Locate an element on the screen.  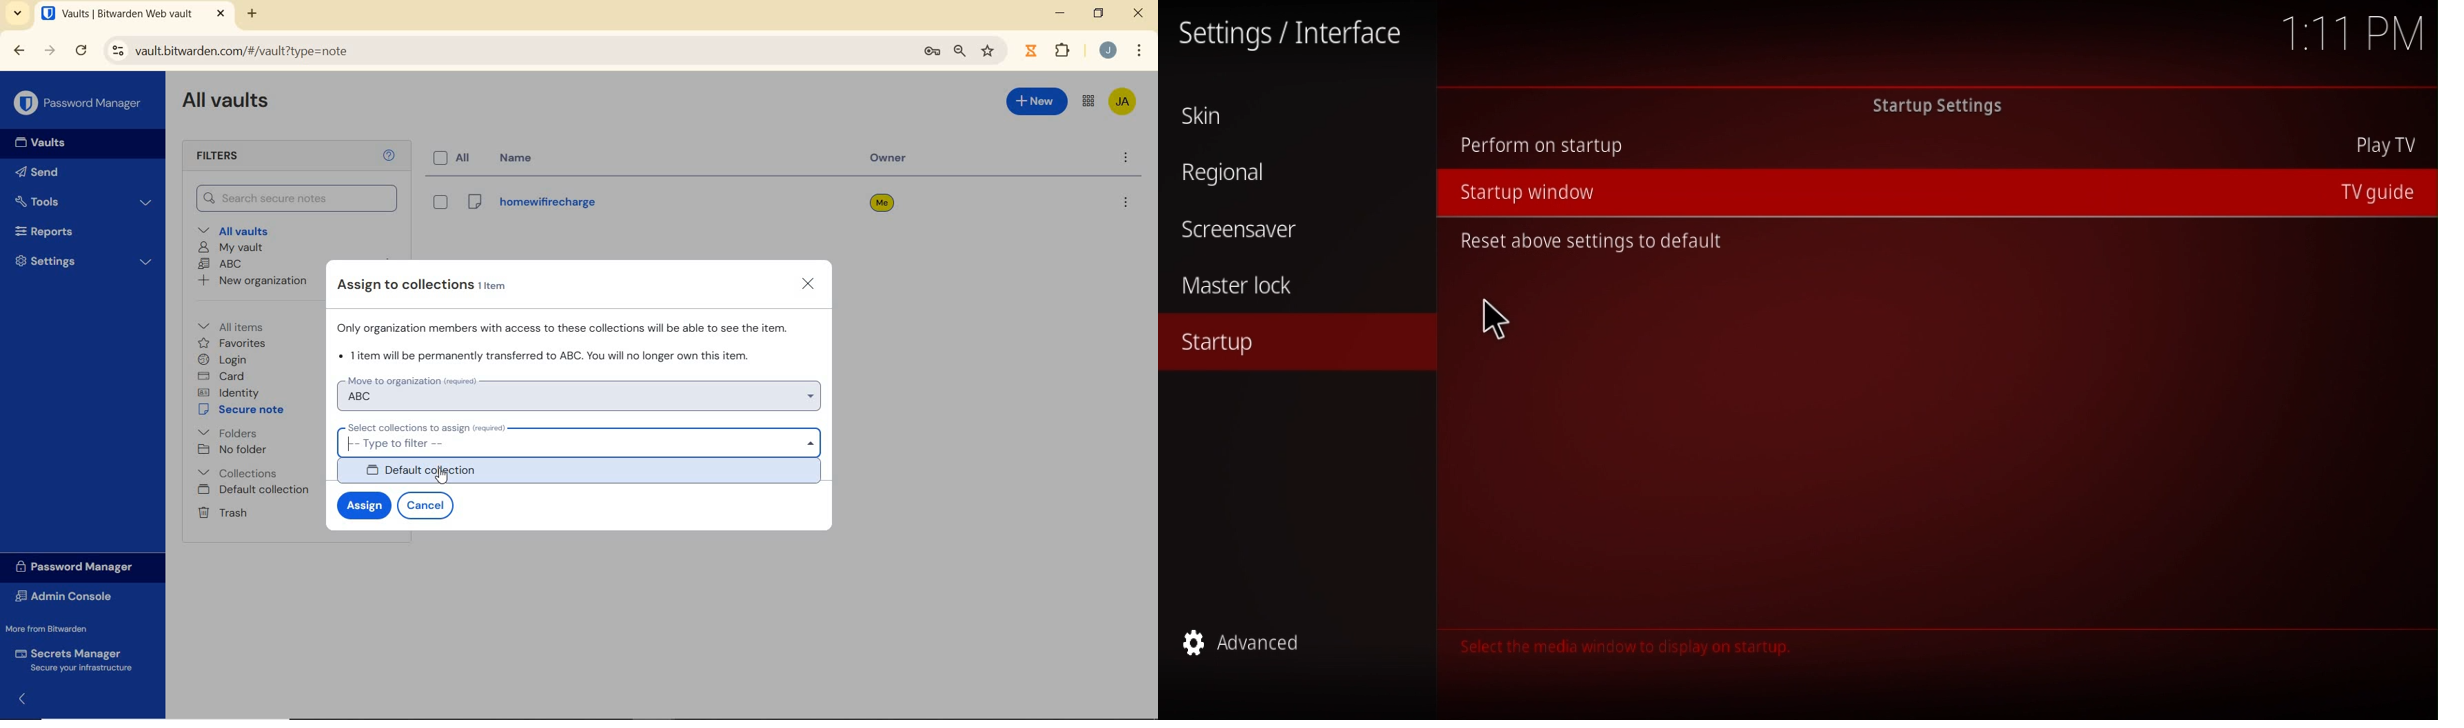
master lock is located at coordinates (1250, 287).